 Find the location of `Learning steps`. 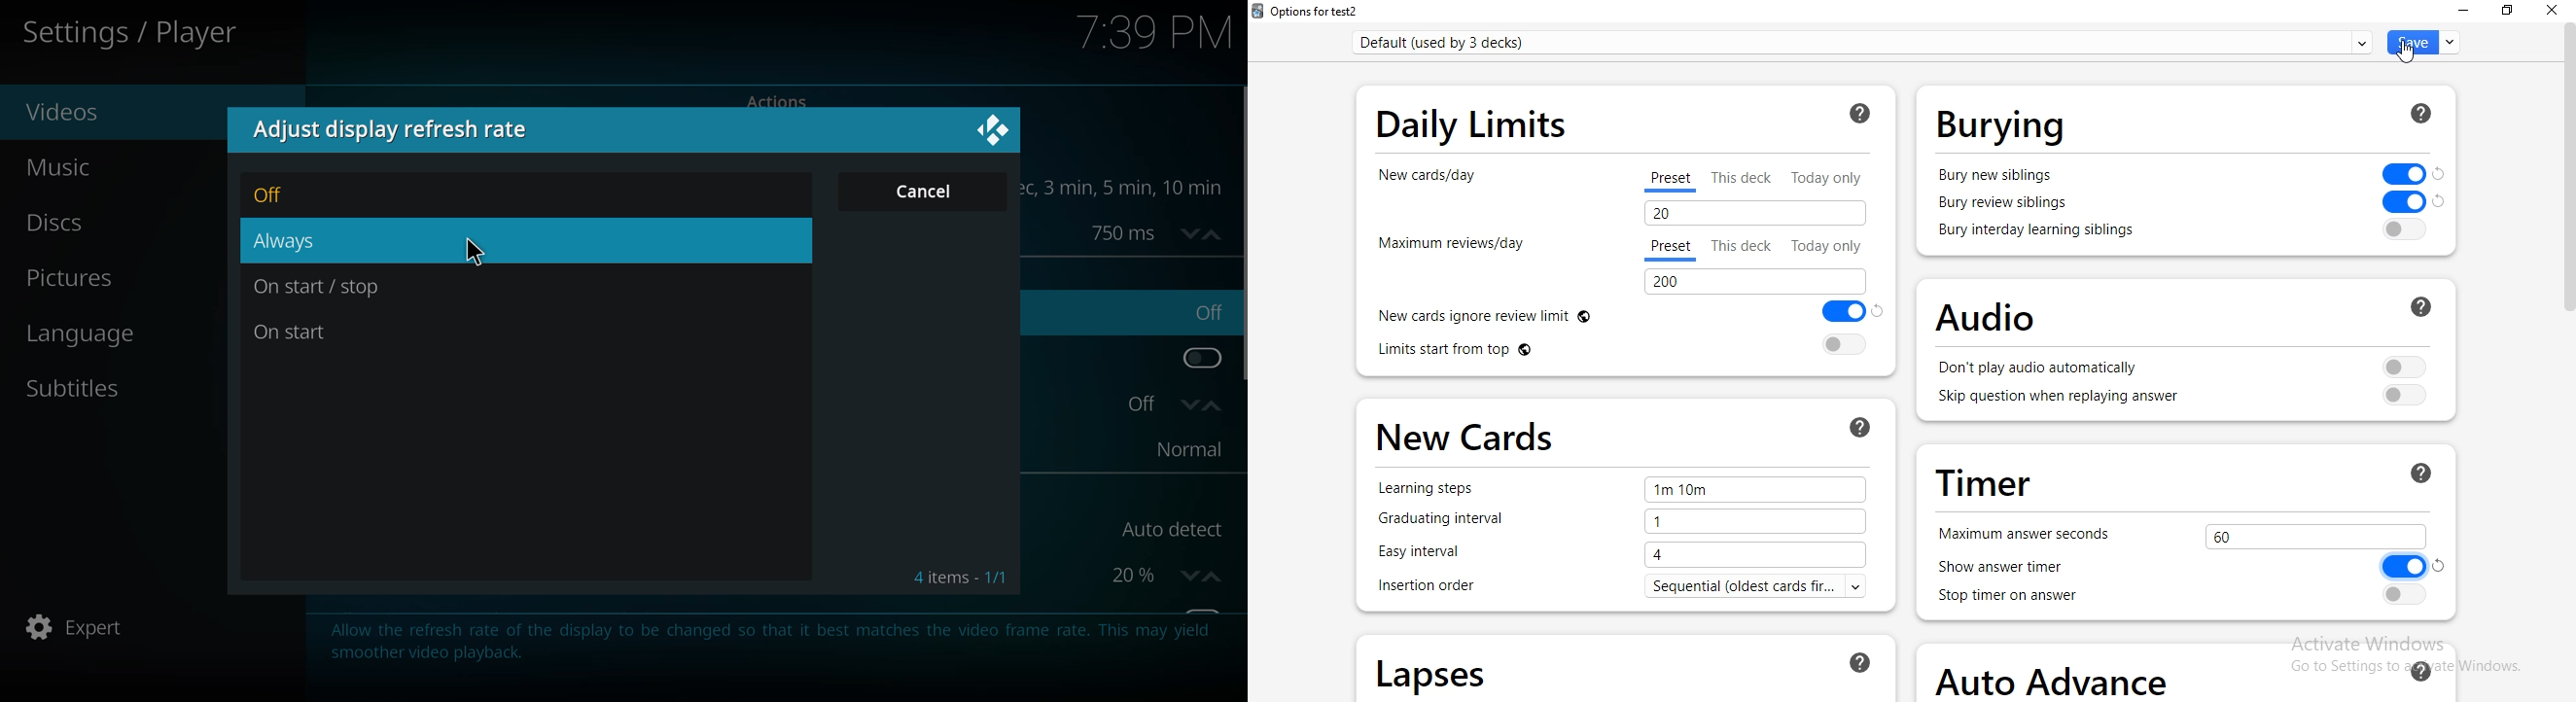

Learning steps is located at coordinates (1425, 489).